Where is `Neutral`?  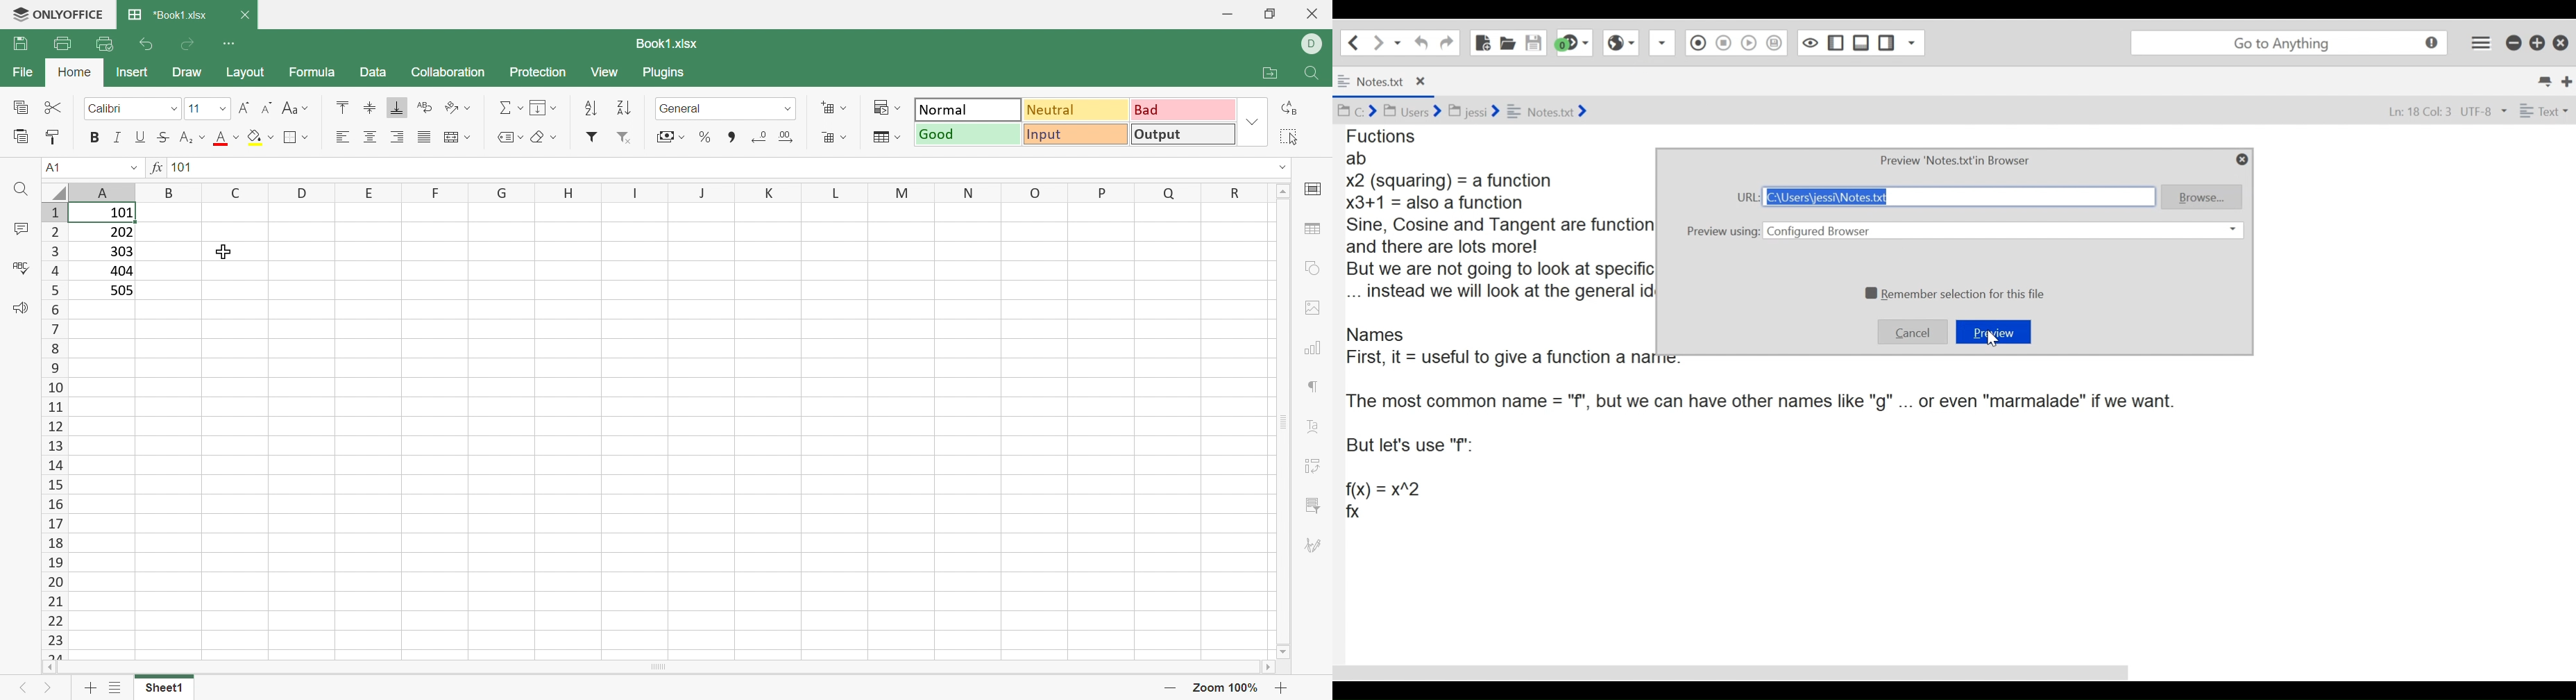
Neutral is located at coordinates (1077, 109).